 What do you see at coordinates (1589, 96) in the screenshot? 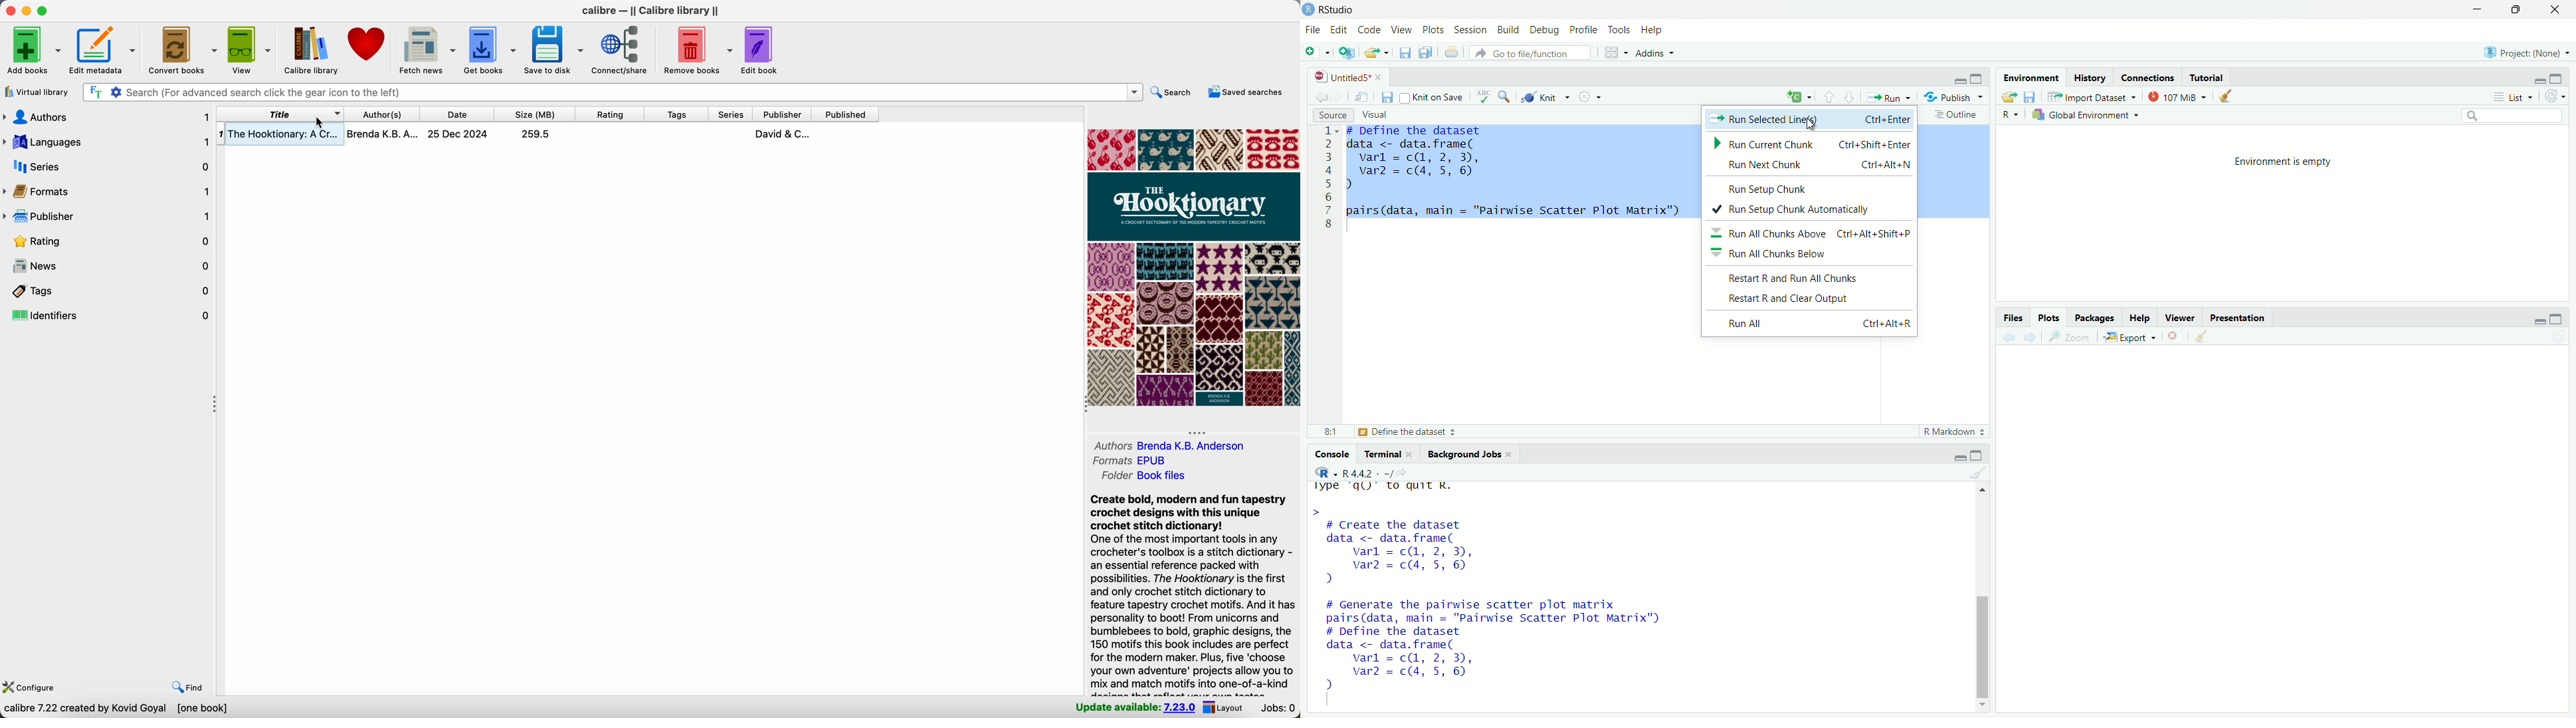
I see `Settings` at bounding box center [1589, 96].